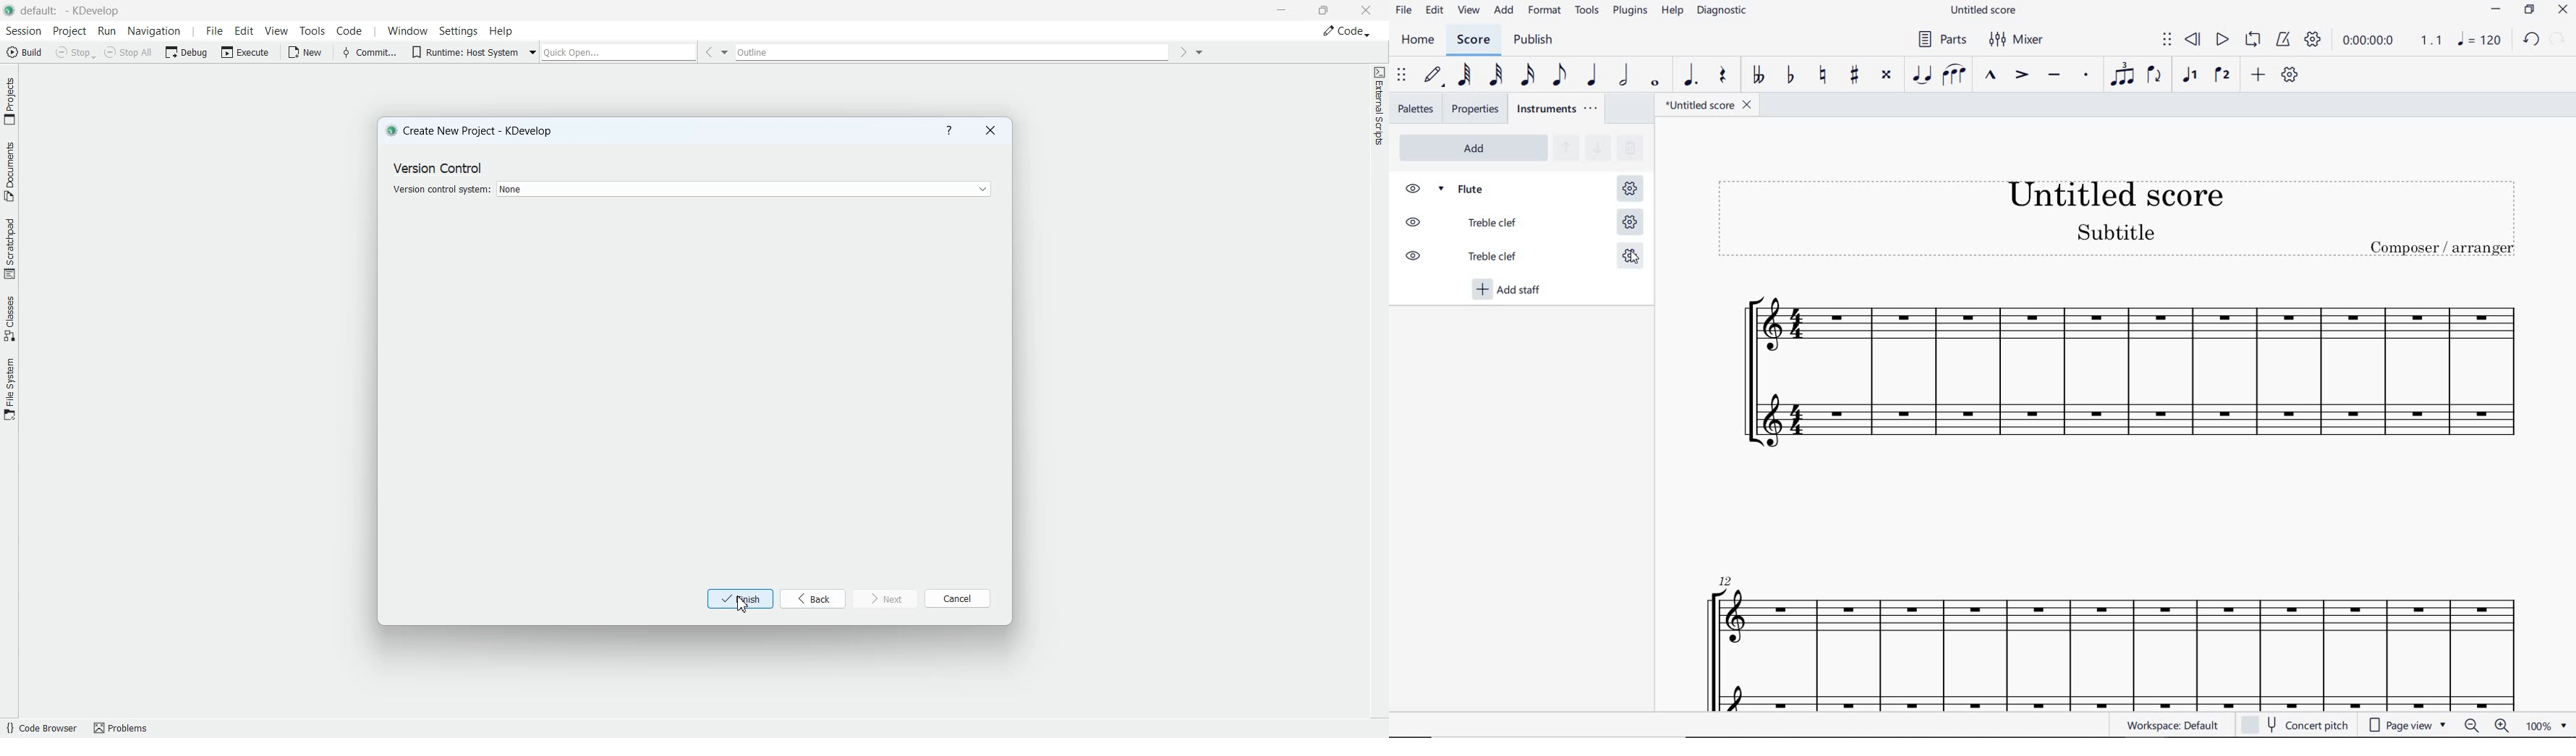  What do you see at coordinates (1954, 75) in the screenshot?
I see `SLUR` at bounding box center [1954, 75].